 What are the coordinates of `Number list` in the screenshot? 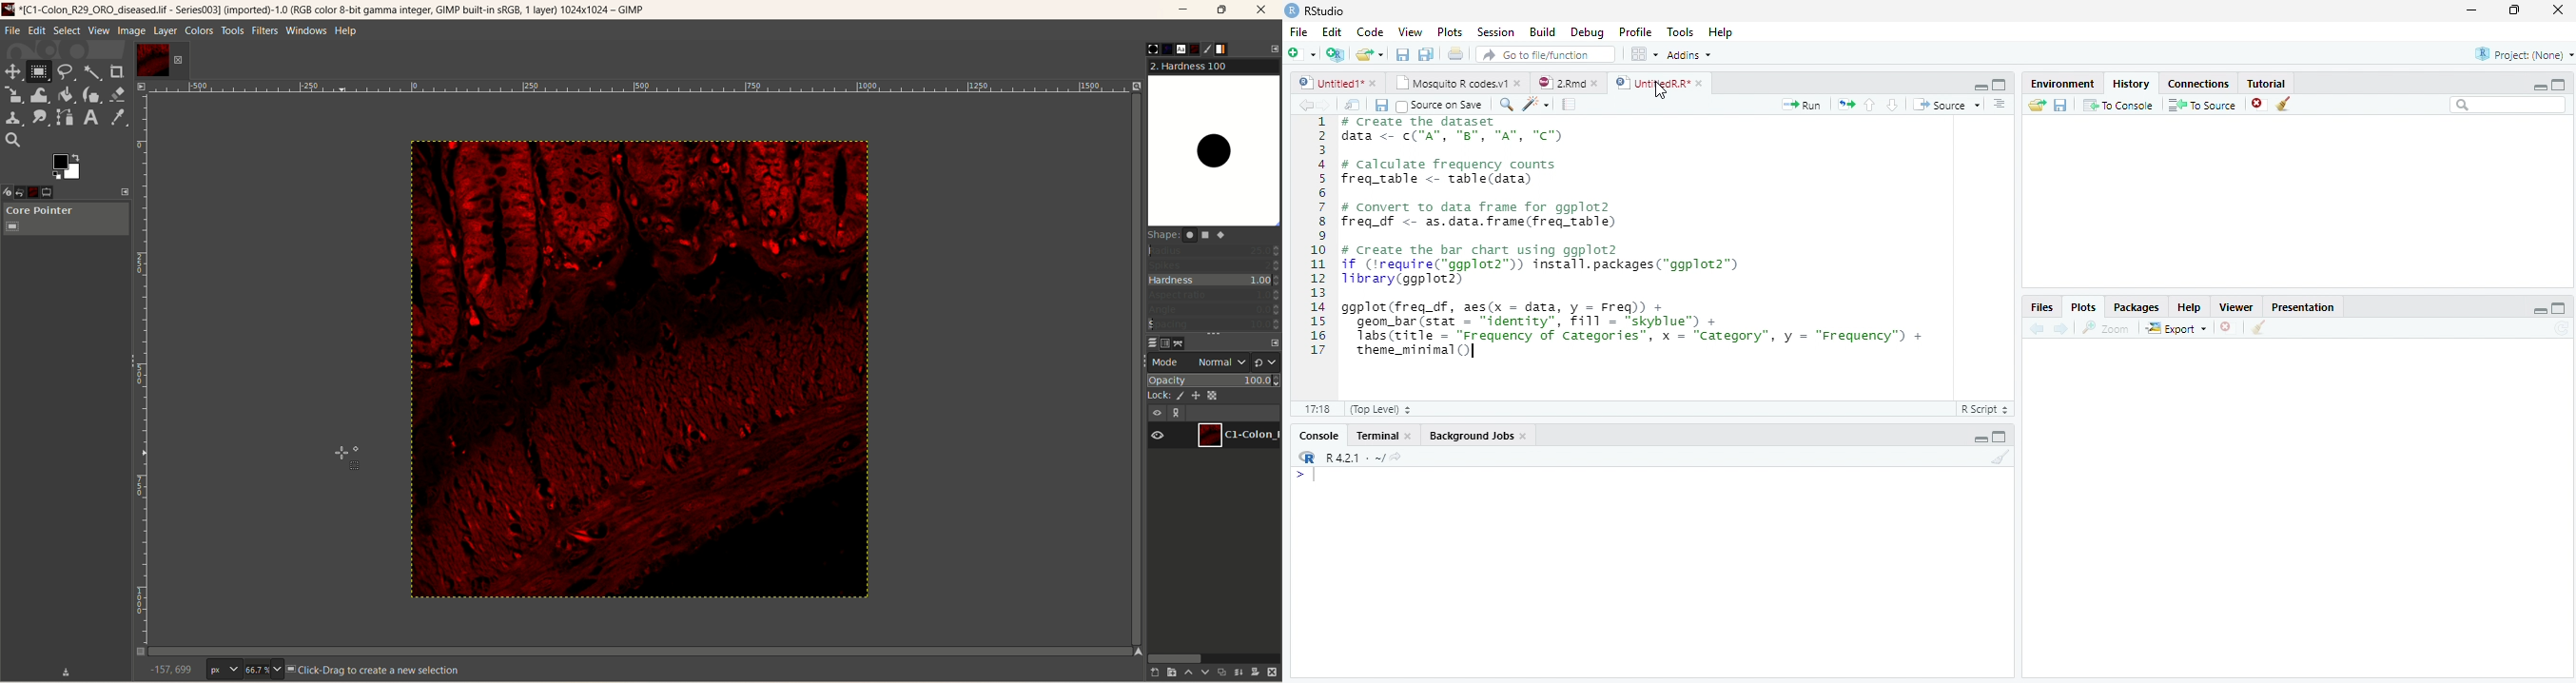 It's located at (1315, 242).